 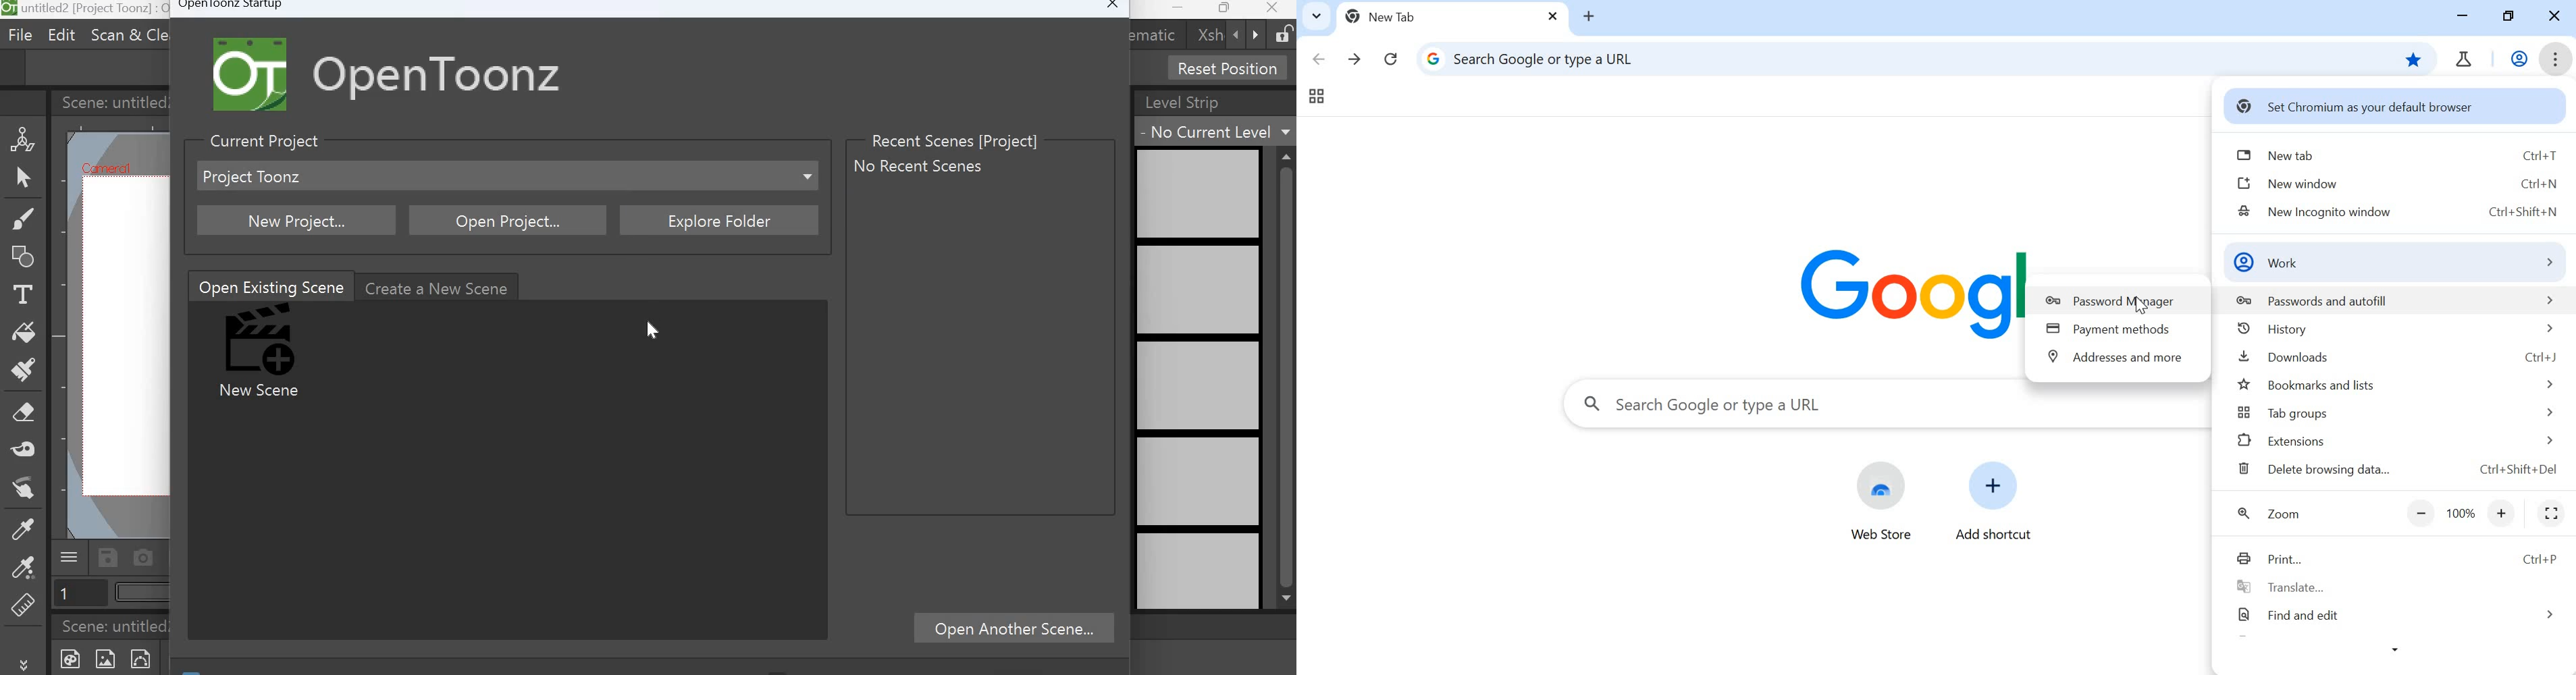 I want to click on tab groups, so click(x=1317, y=97).